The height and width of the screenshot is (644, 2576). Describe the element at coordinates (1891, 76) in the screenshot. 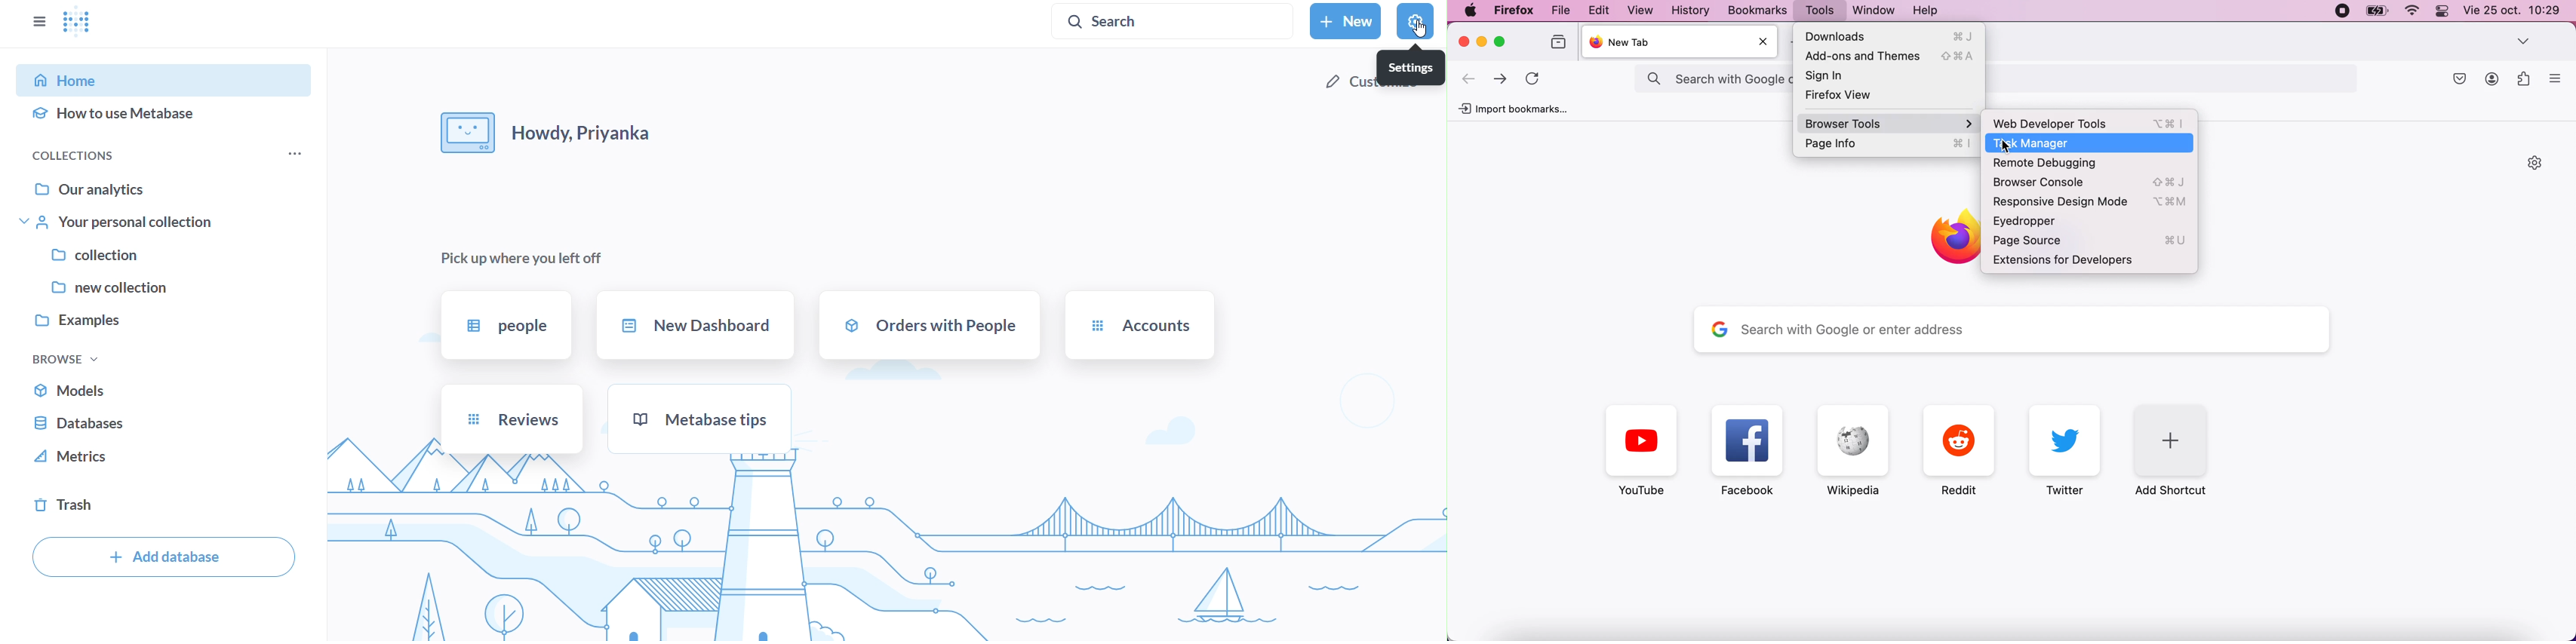

I see `Sign In` at that location.